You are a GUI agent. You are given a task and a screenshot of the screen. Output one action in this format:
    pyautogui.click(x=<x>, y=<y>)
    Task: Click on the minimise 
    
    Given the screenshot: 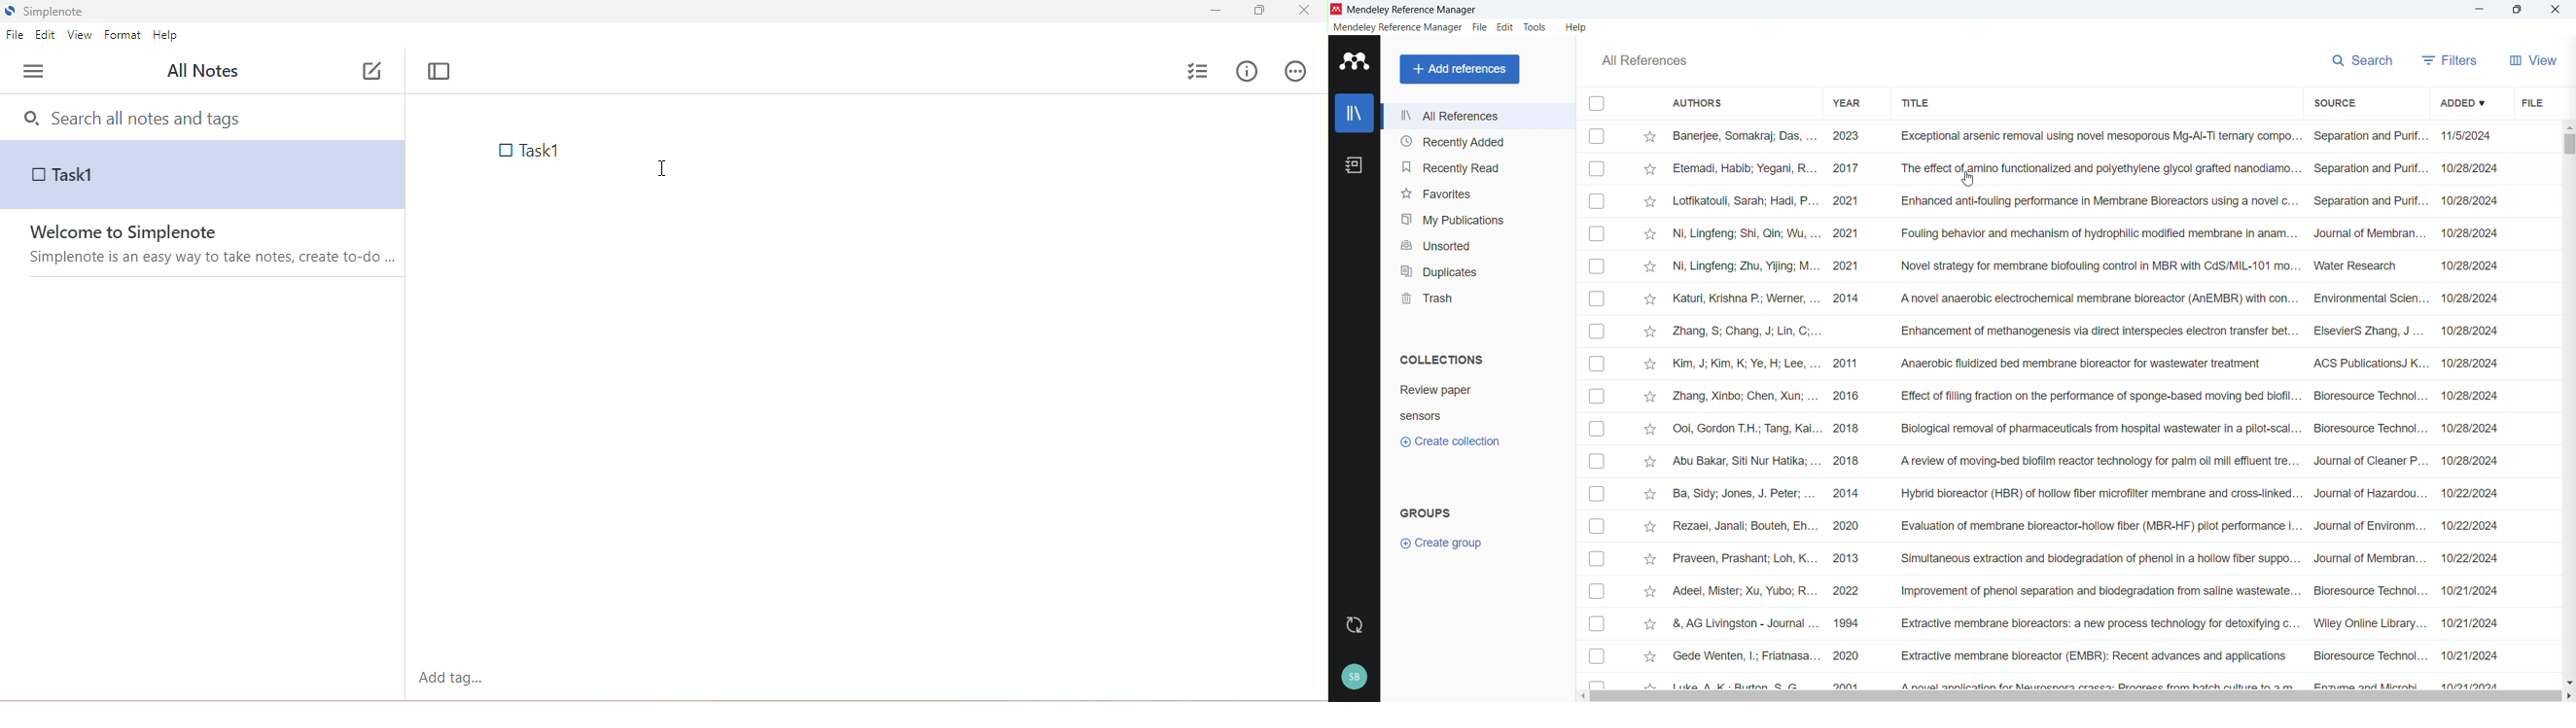 What is the action you would take?
    pyautogui.click(x=2478, y=10)
    